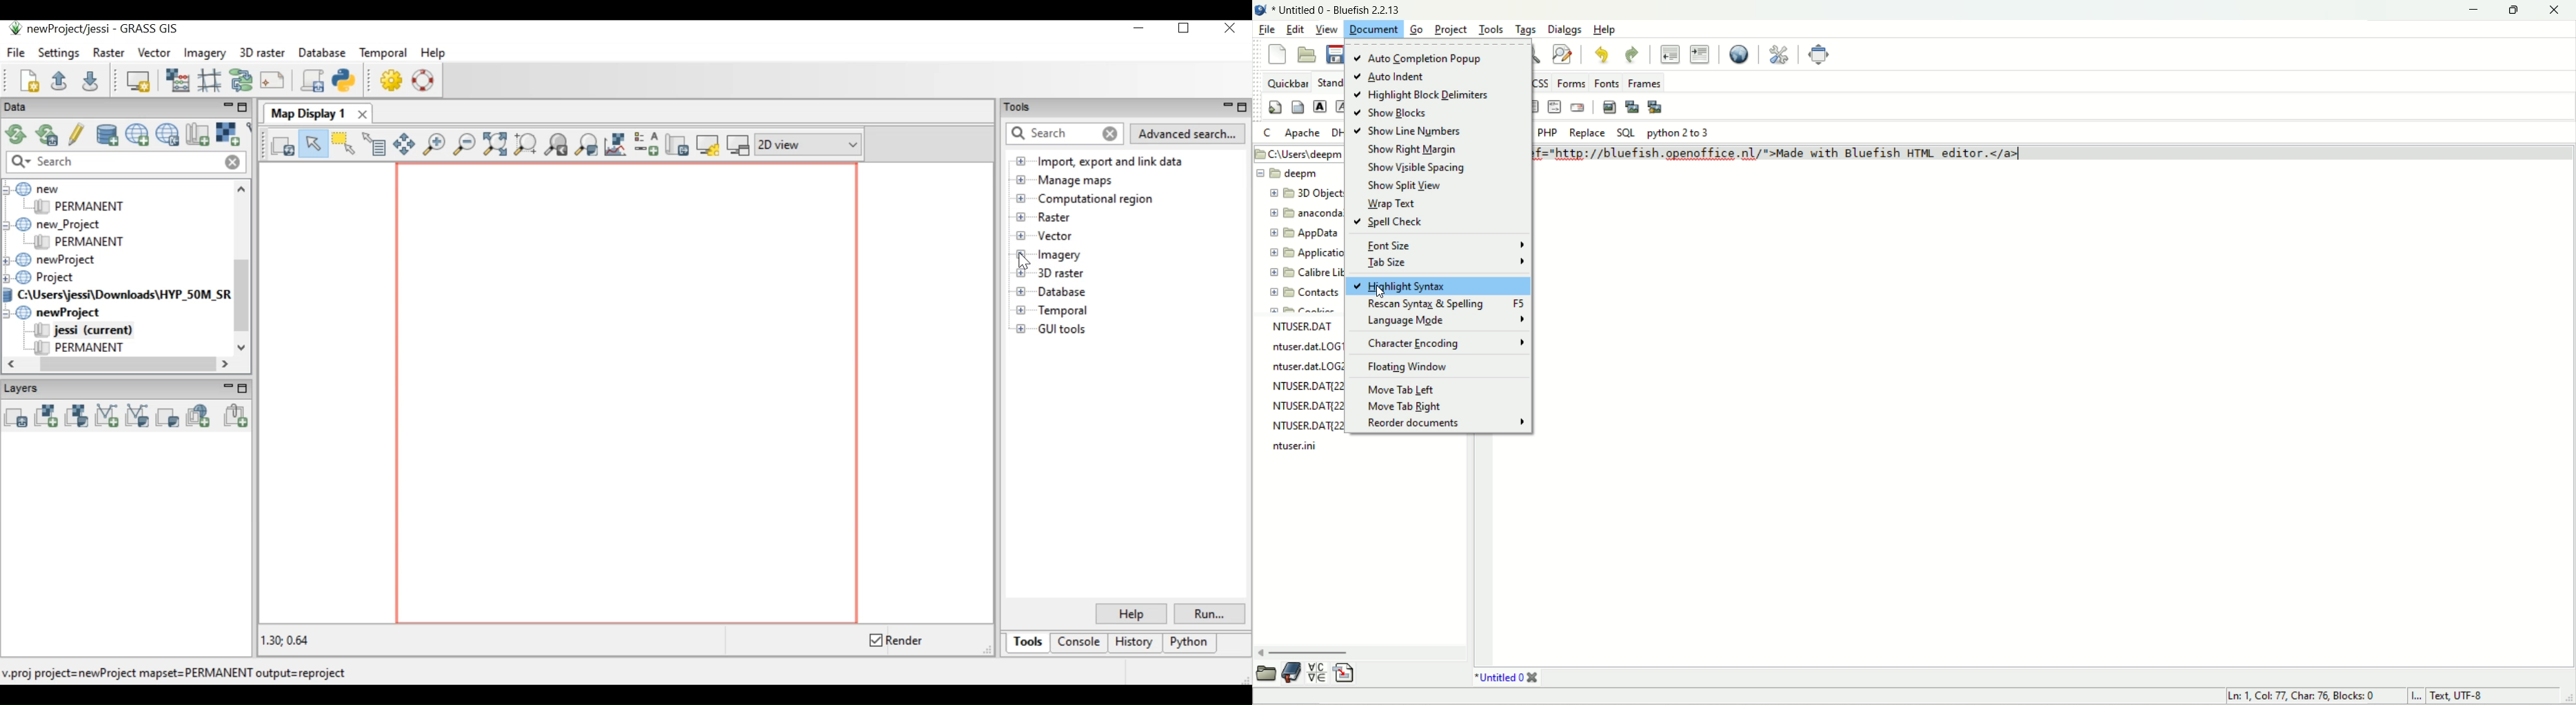 Image resolution: width=2576 pixels, height=728 pixels. What do you see at coordinates (1296, 108) in the screenshot?
I see `body` at bounding box center [1296, 108].